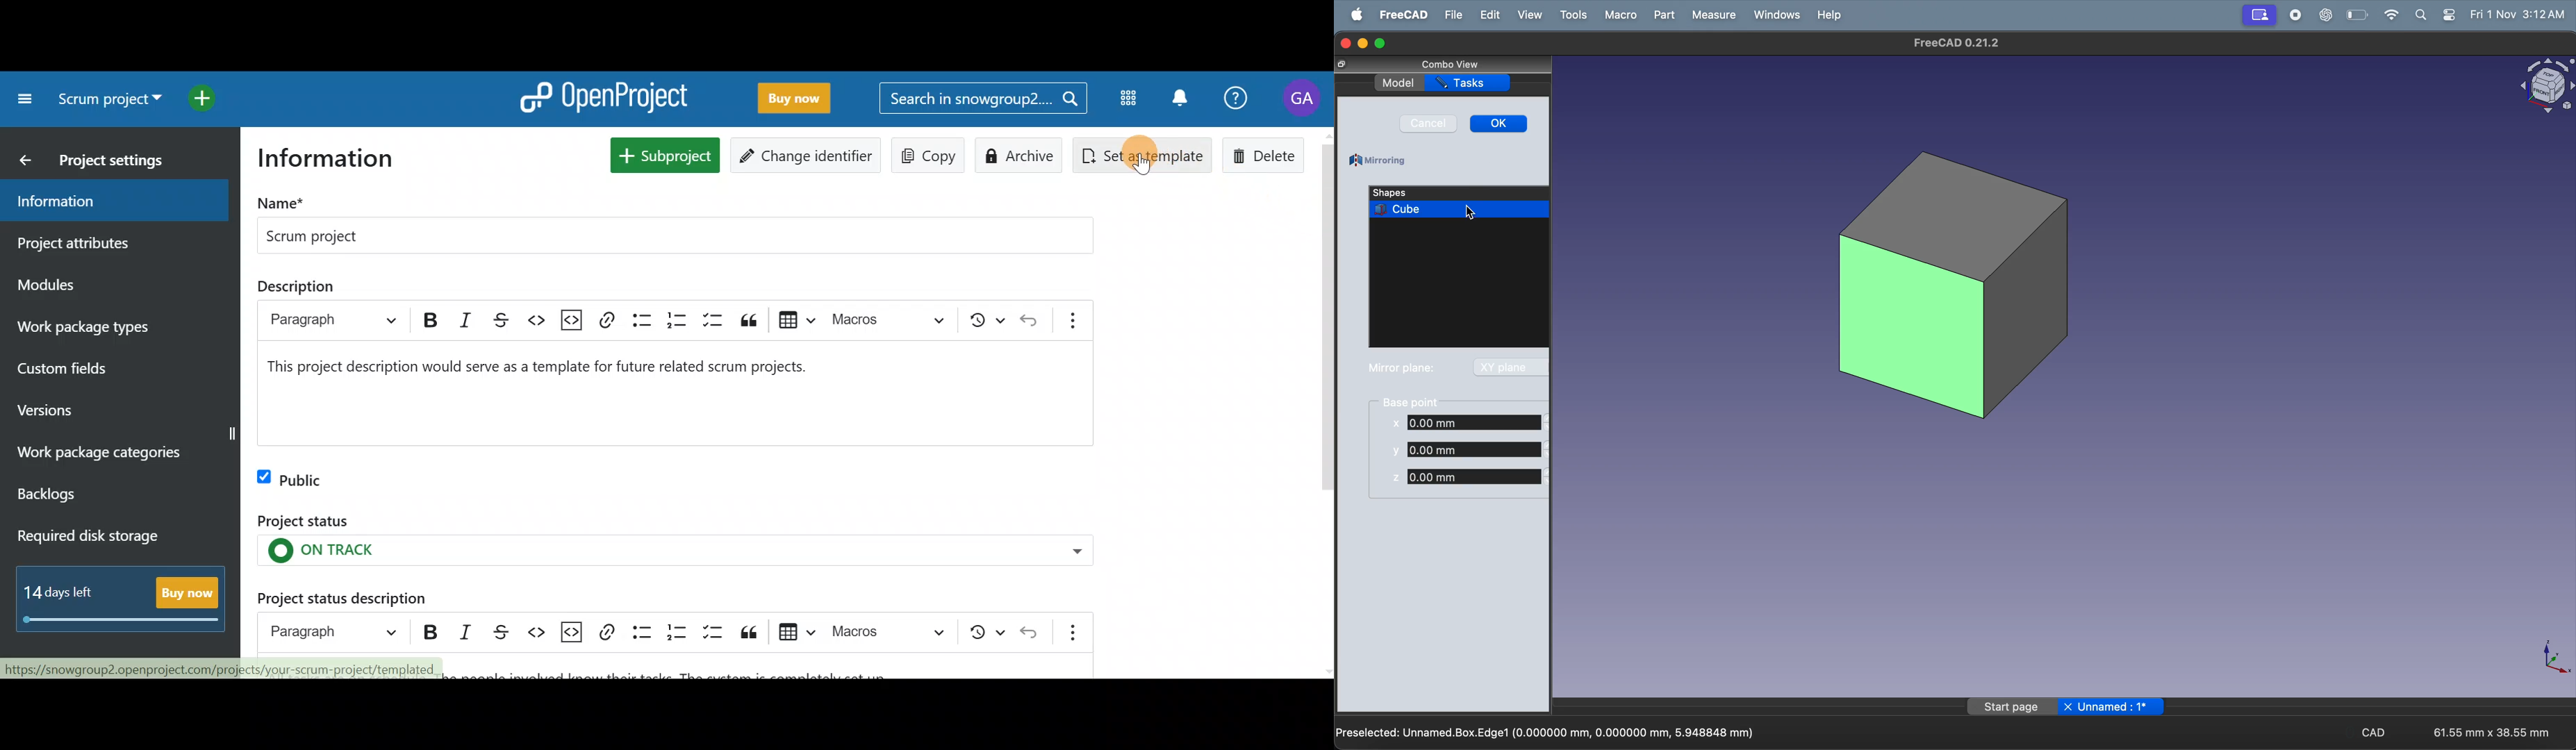 The image size is (2576, 756). I want to click on Account name, so click(1305, 99).